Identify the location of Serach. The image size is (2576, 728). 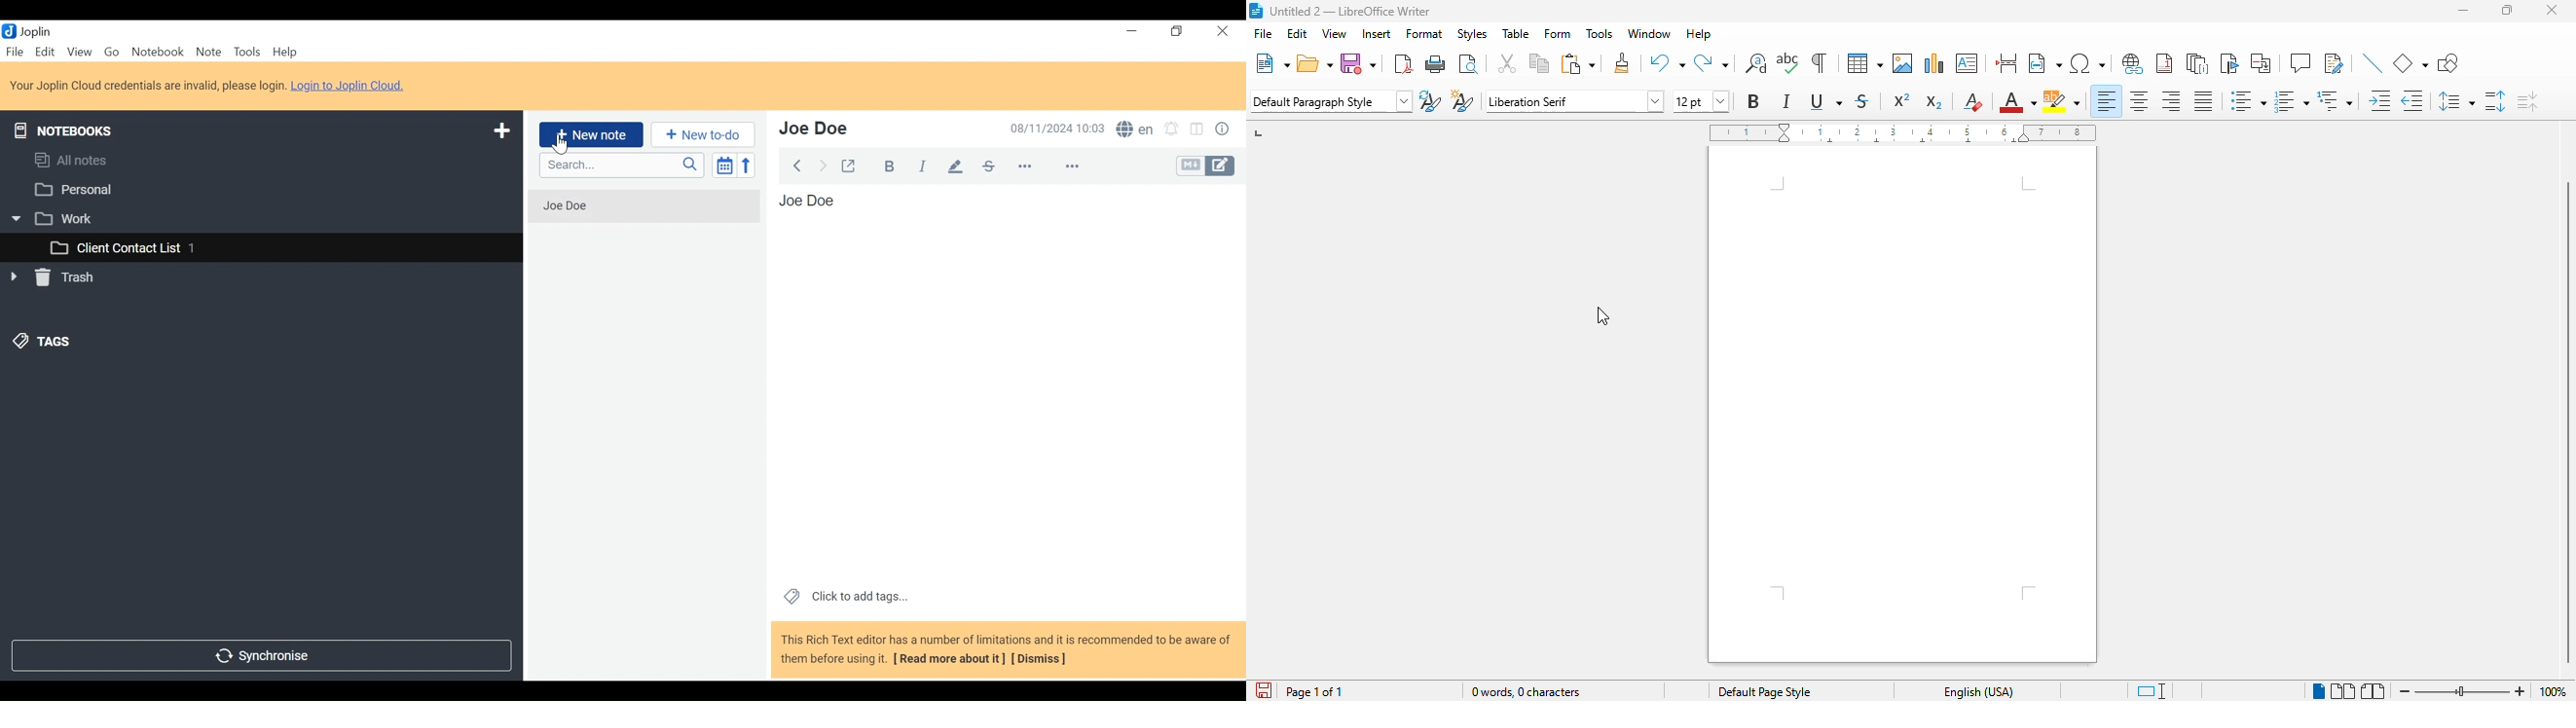
(622, 166).